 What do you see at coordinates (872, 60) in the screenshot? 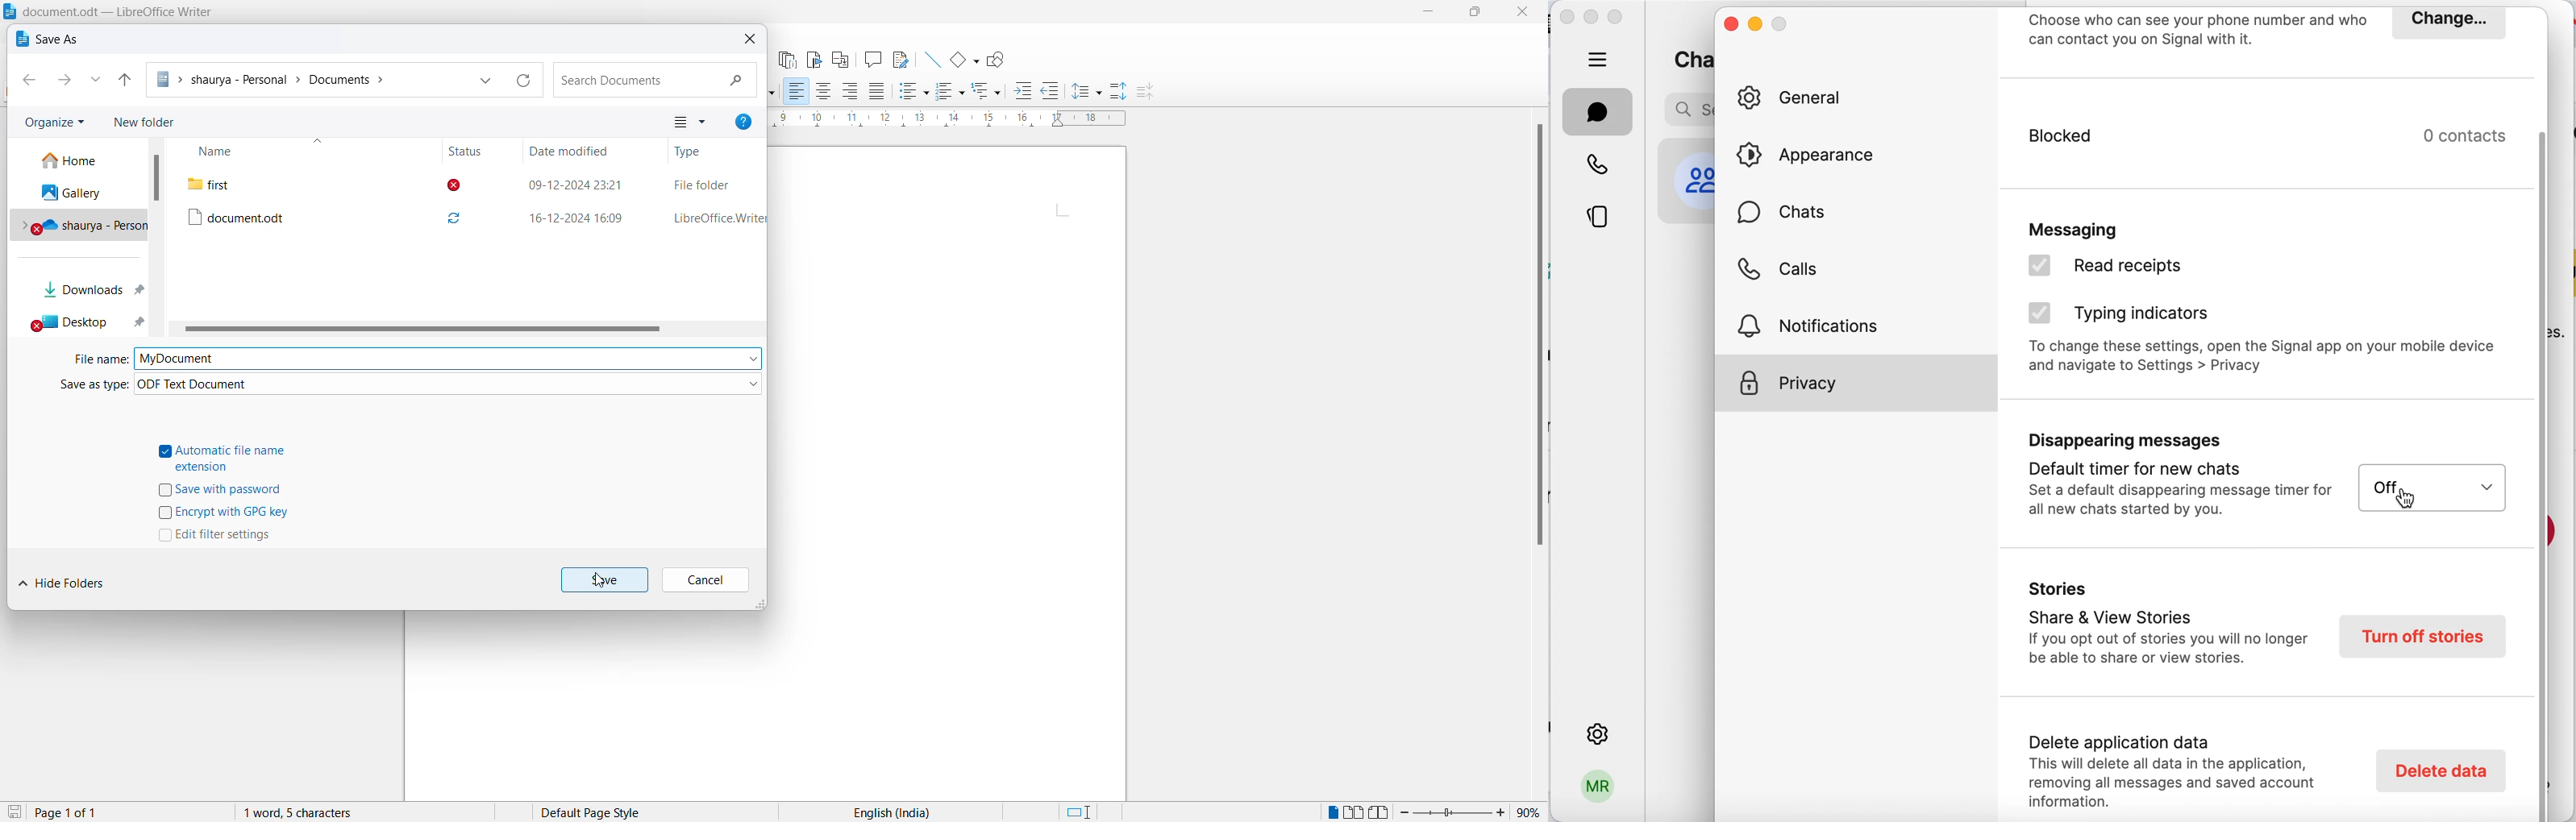
I see `Insert comments` at bounding box center [872, 60].